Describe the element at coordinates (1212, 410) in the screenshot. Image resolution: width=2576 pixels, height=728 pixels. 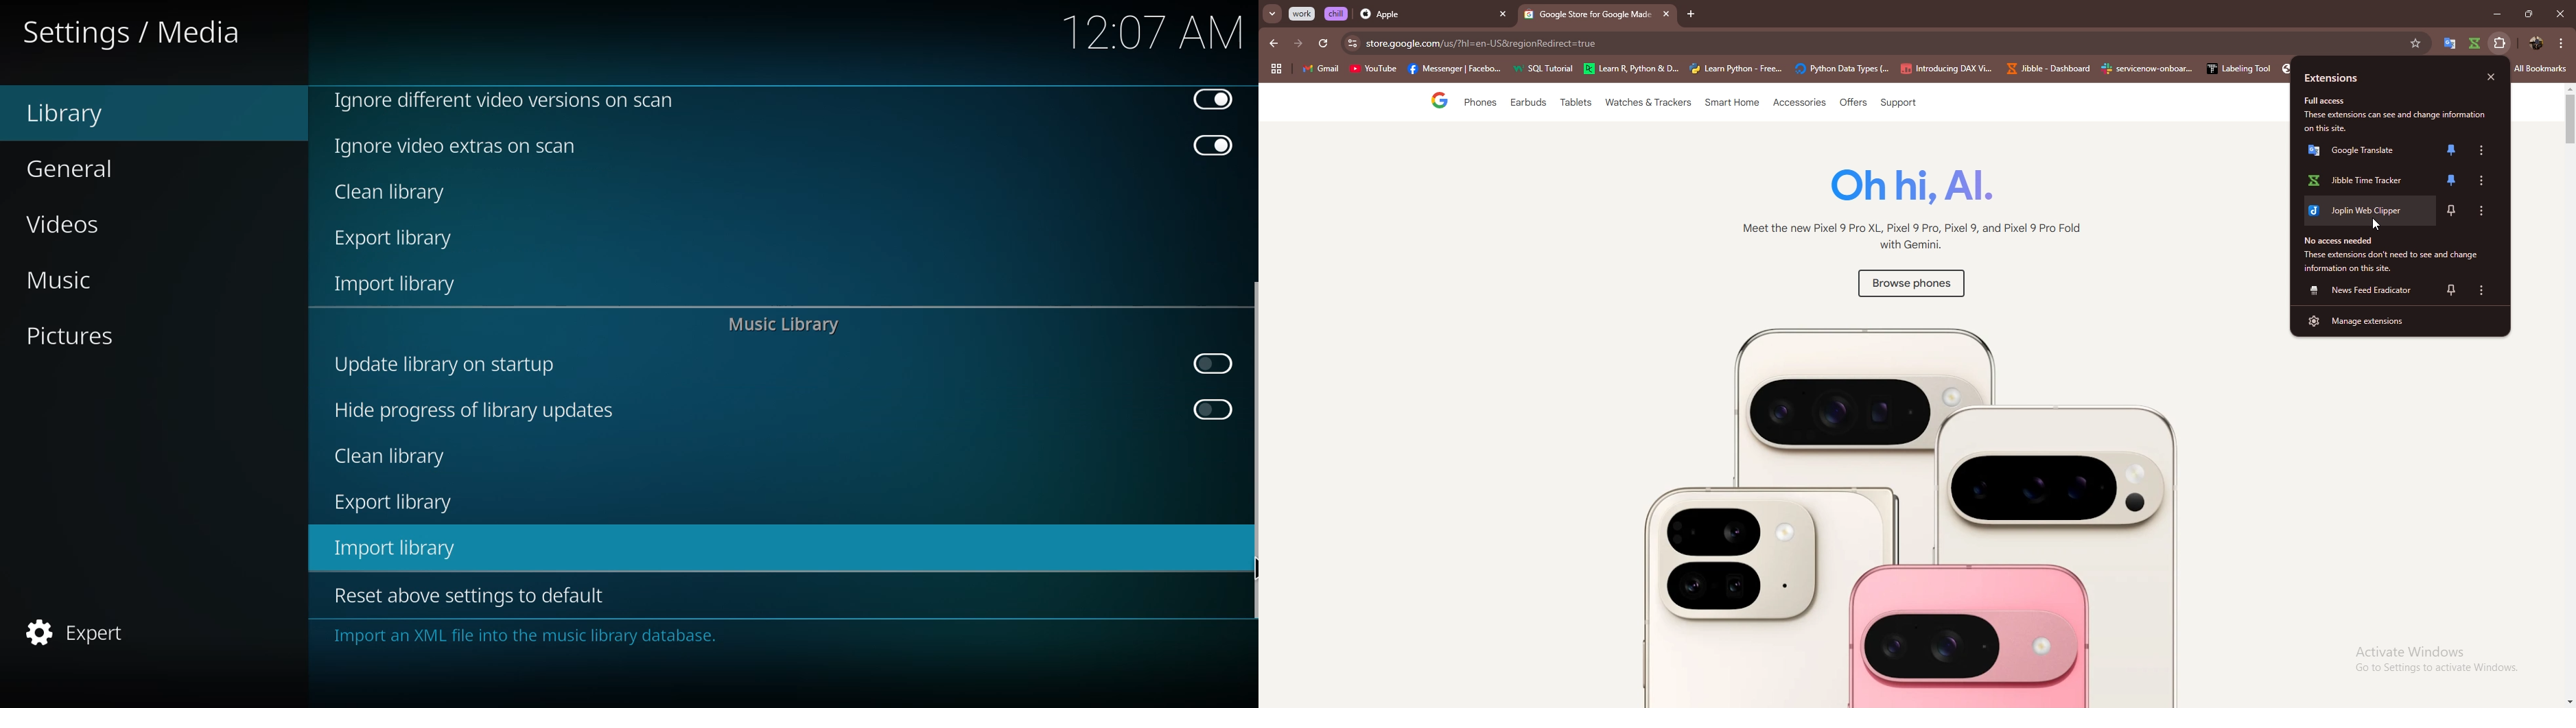
I see `click to enable` at that location.